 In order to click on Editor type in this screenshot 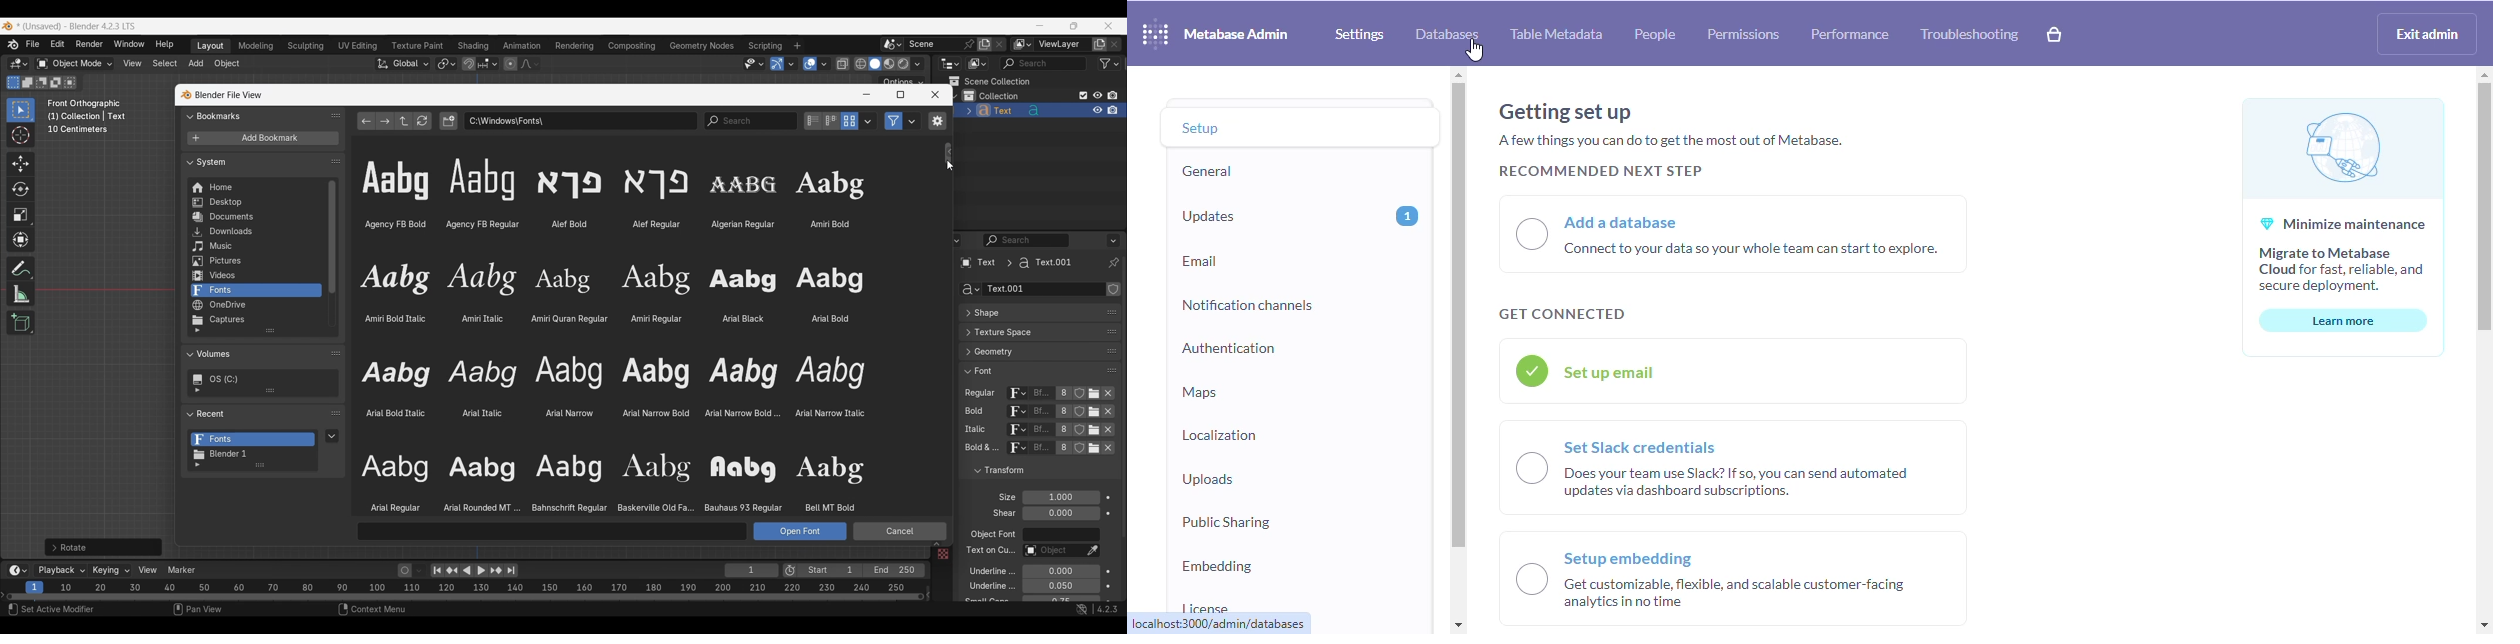, I will do `click(950, 63)`.